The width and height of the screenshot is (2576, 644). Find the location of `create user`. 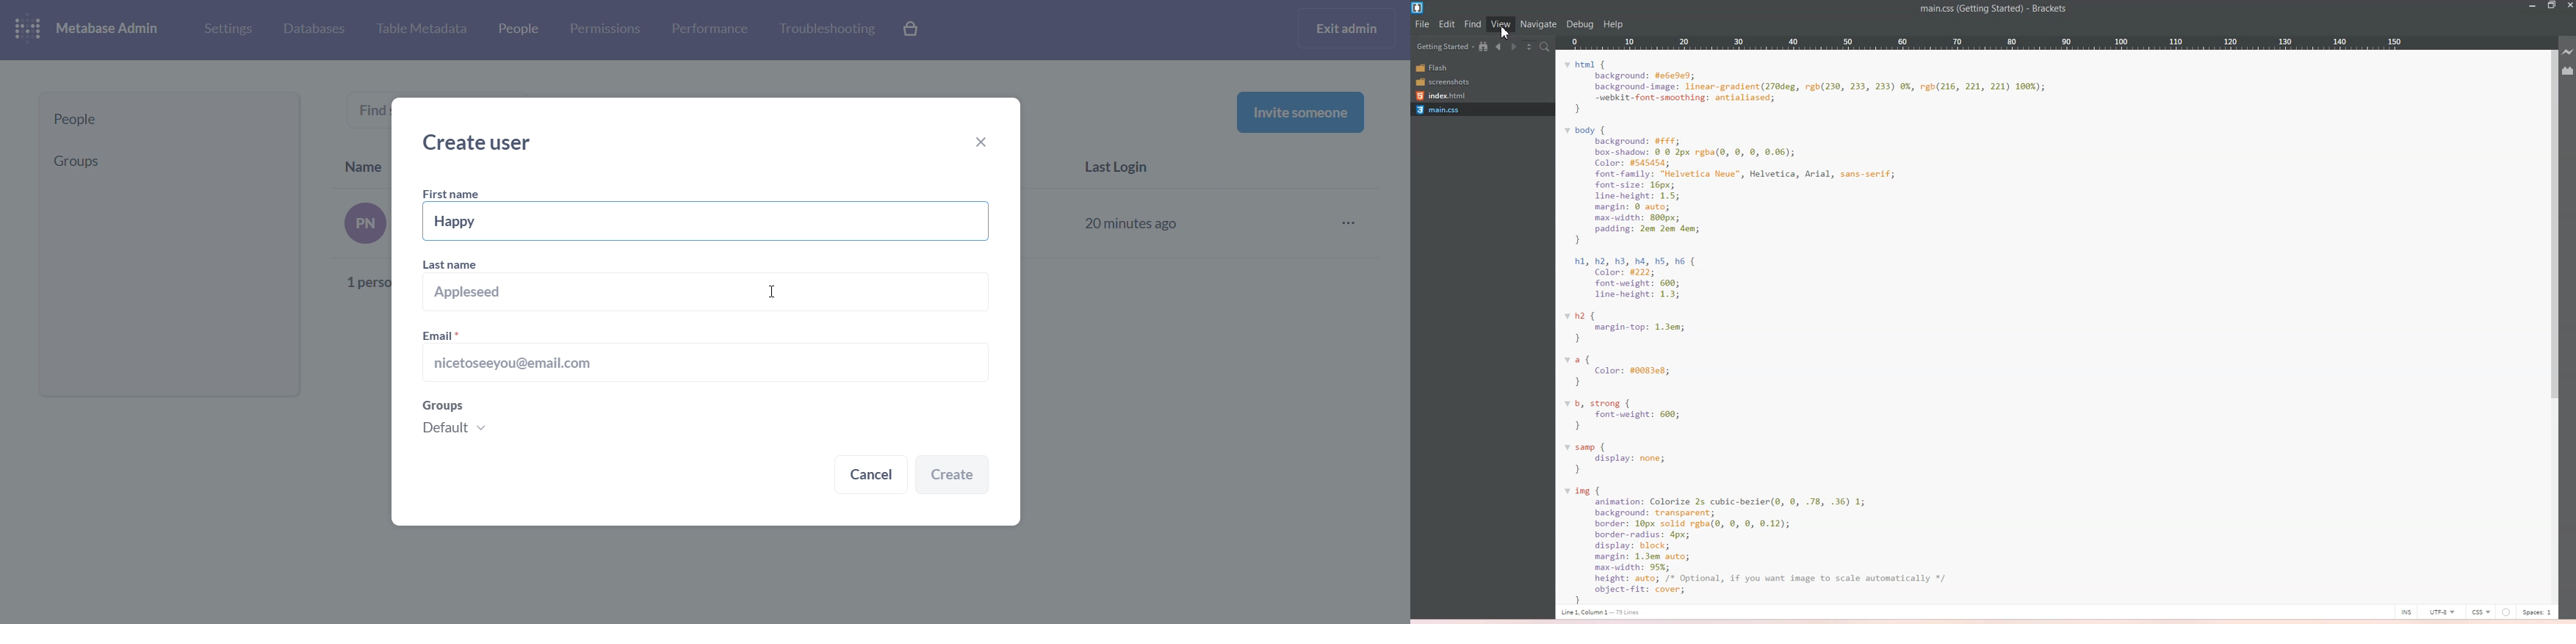

create user is located at coordinates (483, 142).